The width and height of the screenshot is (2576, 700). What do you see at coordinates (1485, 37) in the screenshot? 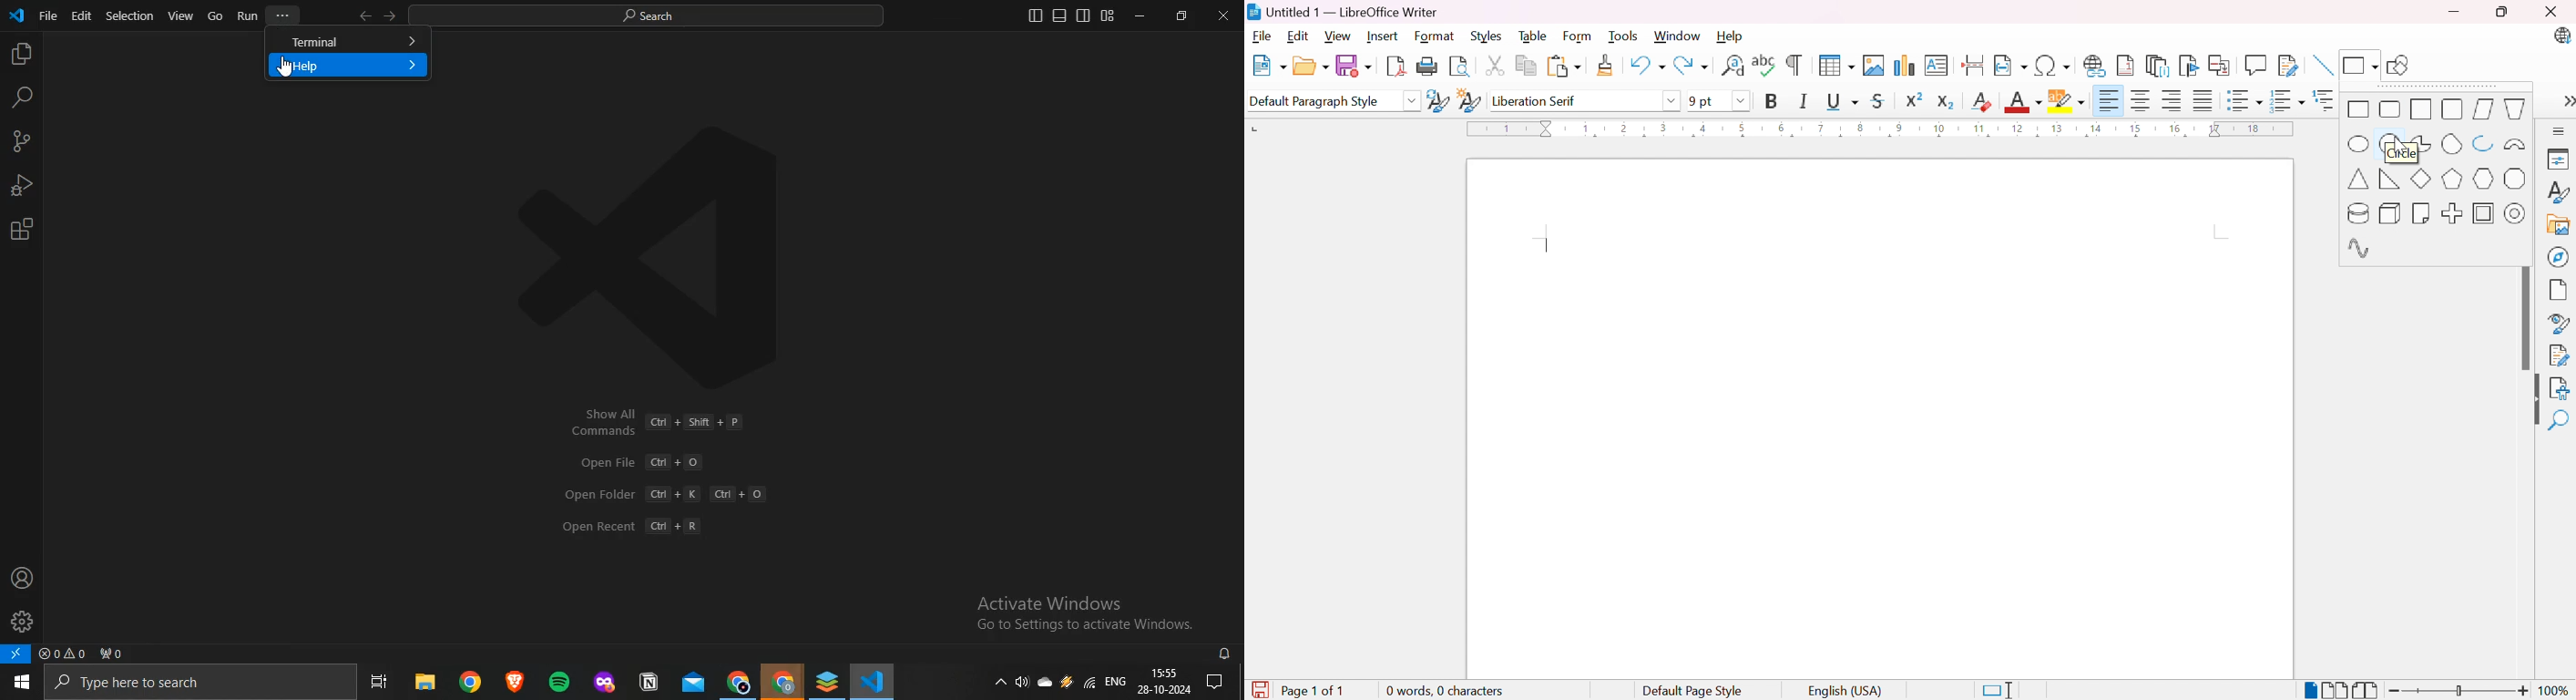
I see `Styles` at bounding box center [1485, 37].